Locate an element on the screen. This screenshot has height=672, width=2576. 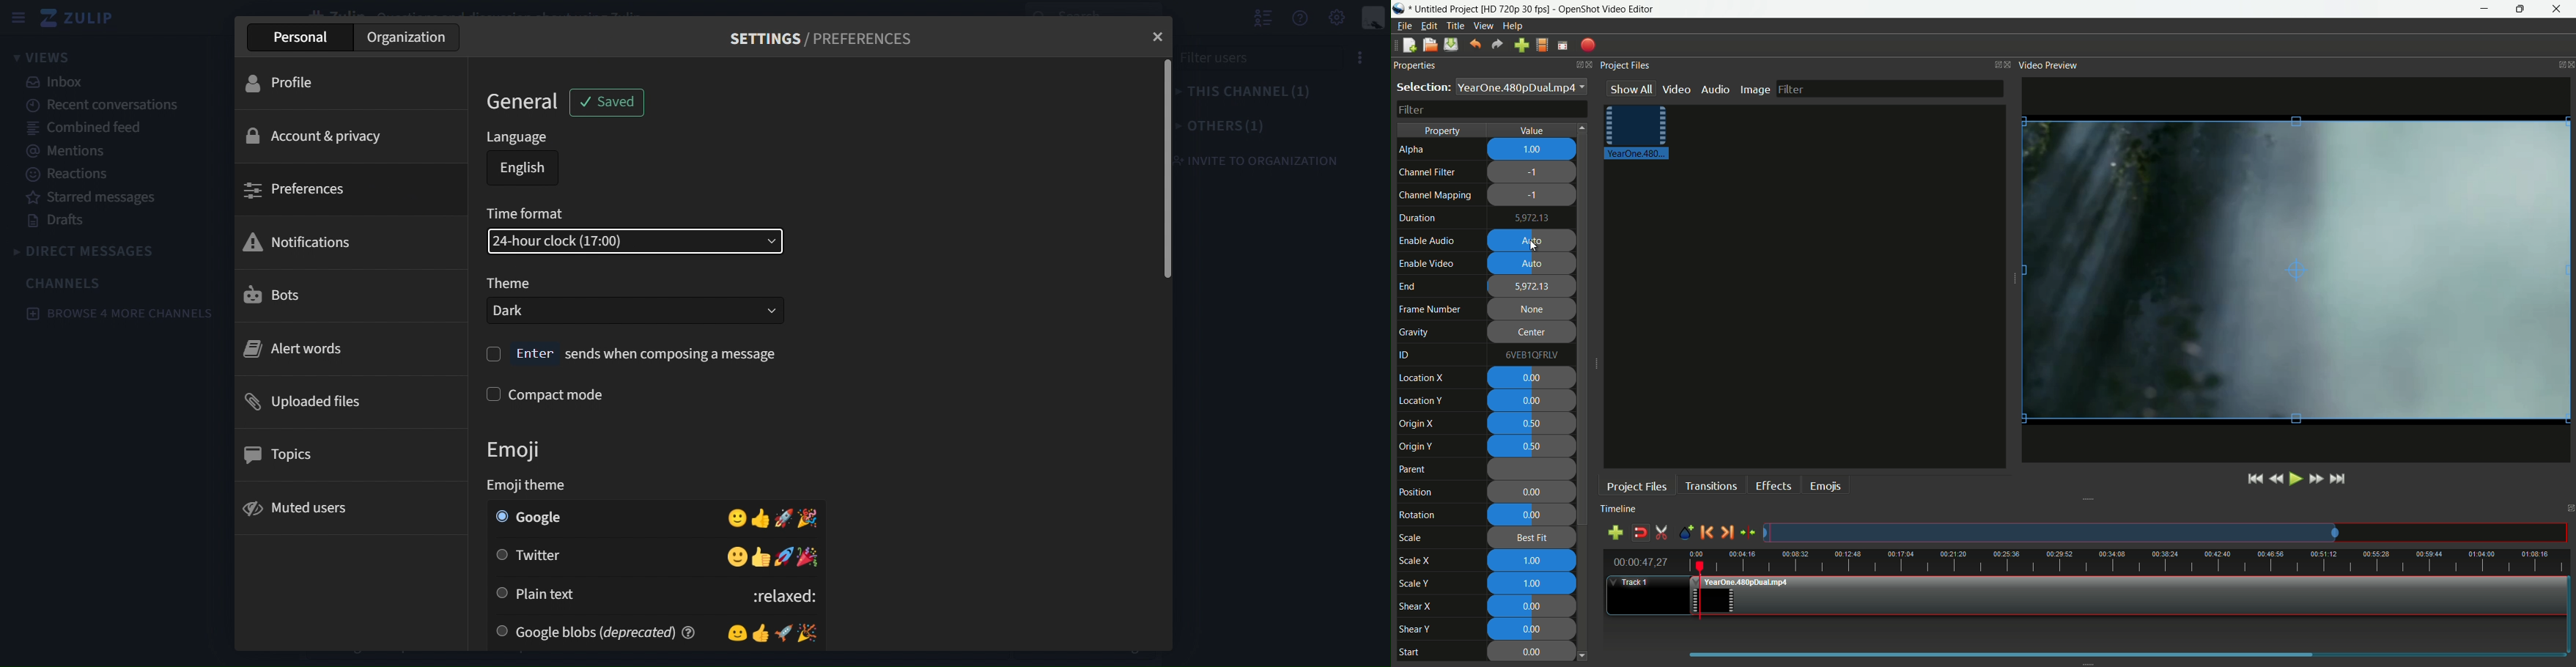
file menu is located at coordinates (1405, 25).